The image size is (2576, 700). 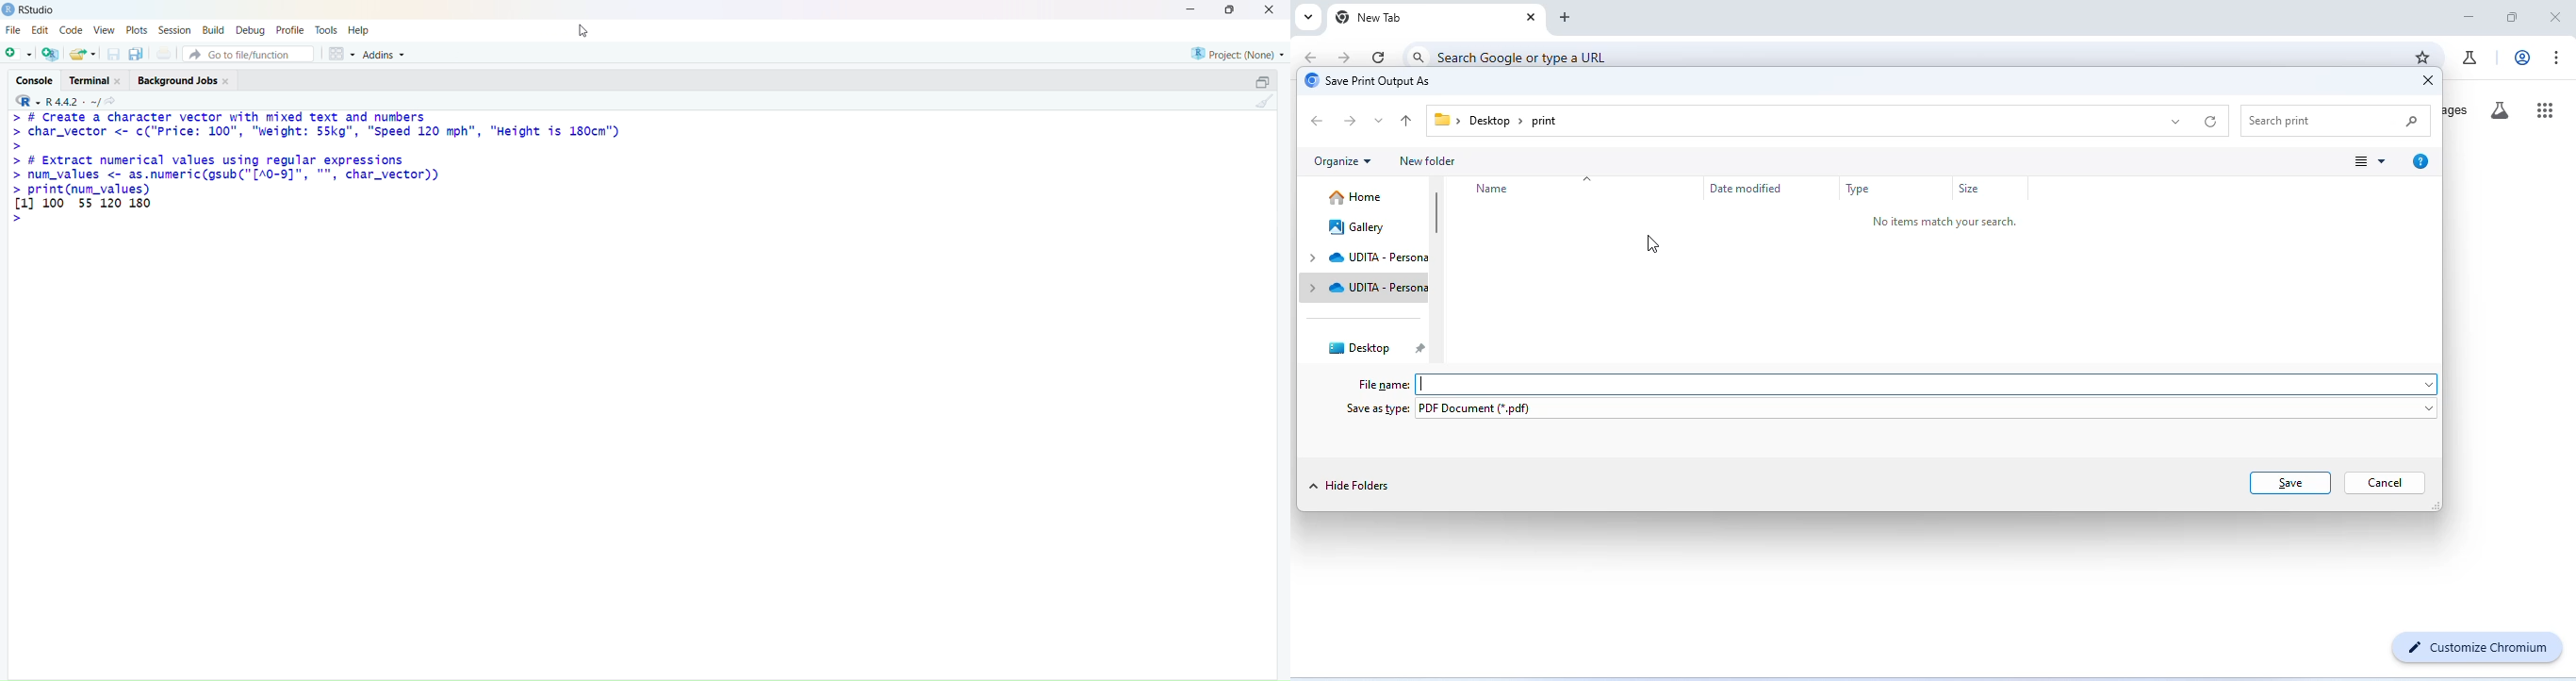 What do you see at coordinates (582, 32) in the screenshot?
I see `cursor` at bounding box center [582, 32].